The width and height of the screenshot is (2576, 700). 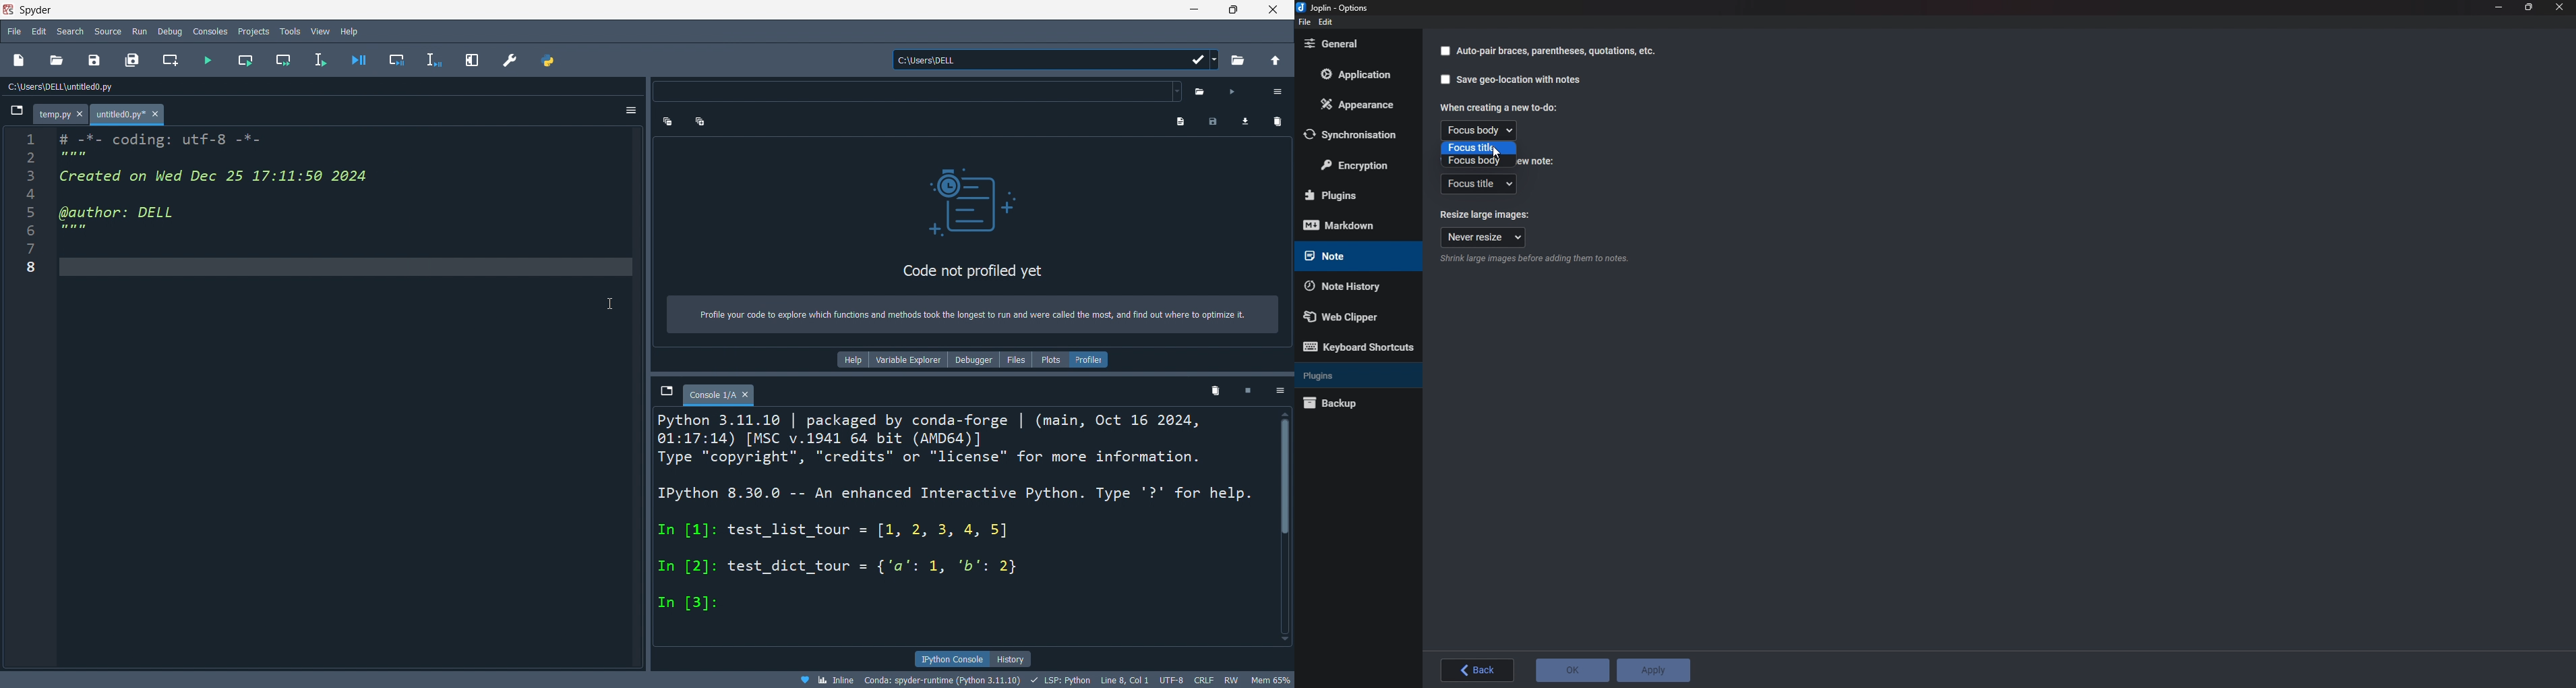 What do you see at coordinates (1352, 402) in the screenshot?
I see `Back up` at bounding box center [1352, 402].